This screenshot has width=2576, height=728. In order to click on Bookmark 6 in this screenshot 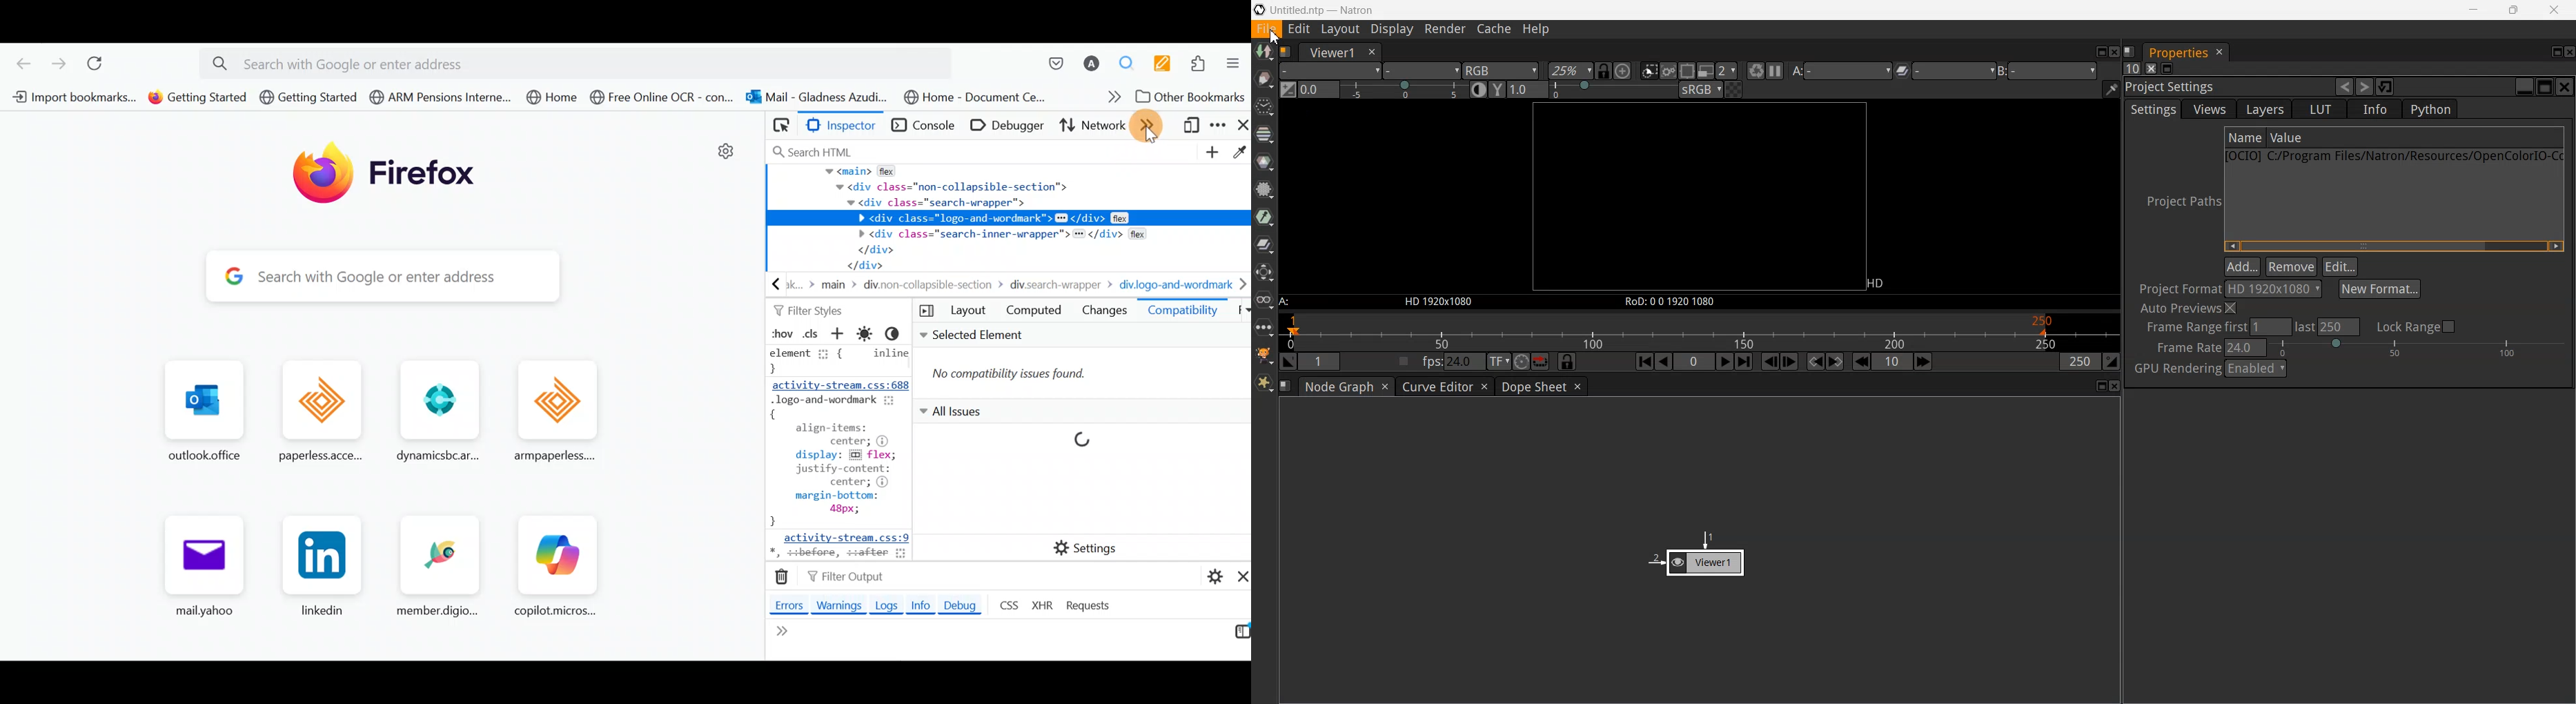, I will do `click(662, 100)`.